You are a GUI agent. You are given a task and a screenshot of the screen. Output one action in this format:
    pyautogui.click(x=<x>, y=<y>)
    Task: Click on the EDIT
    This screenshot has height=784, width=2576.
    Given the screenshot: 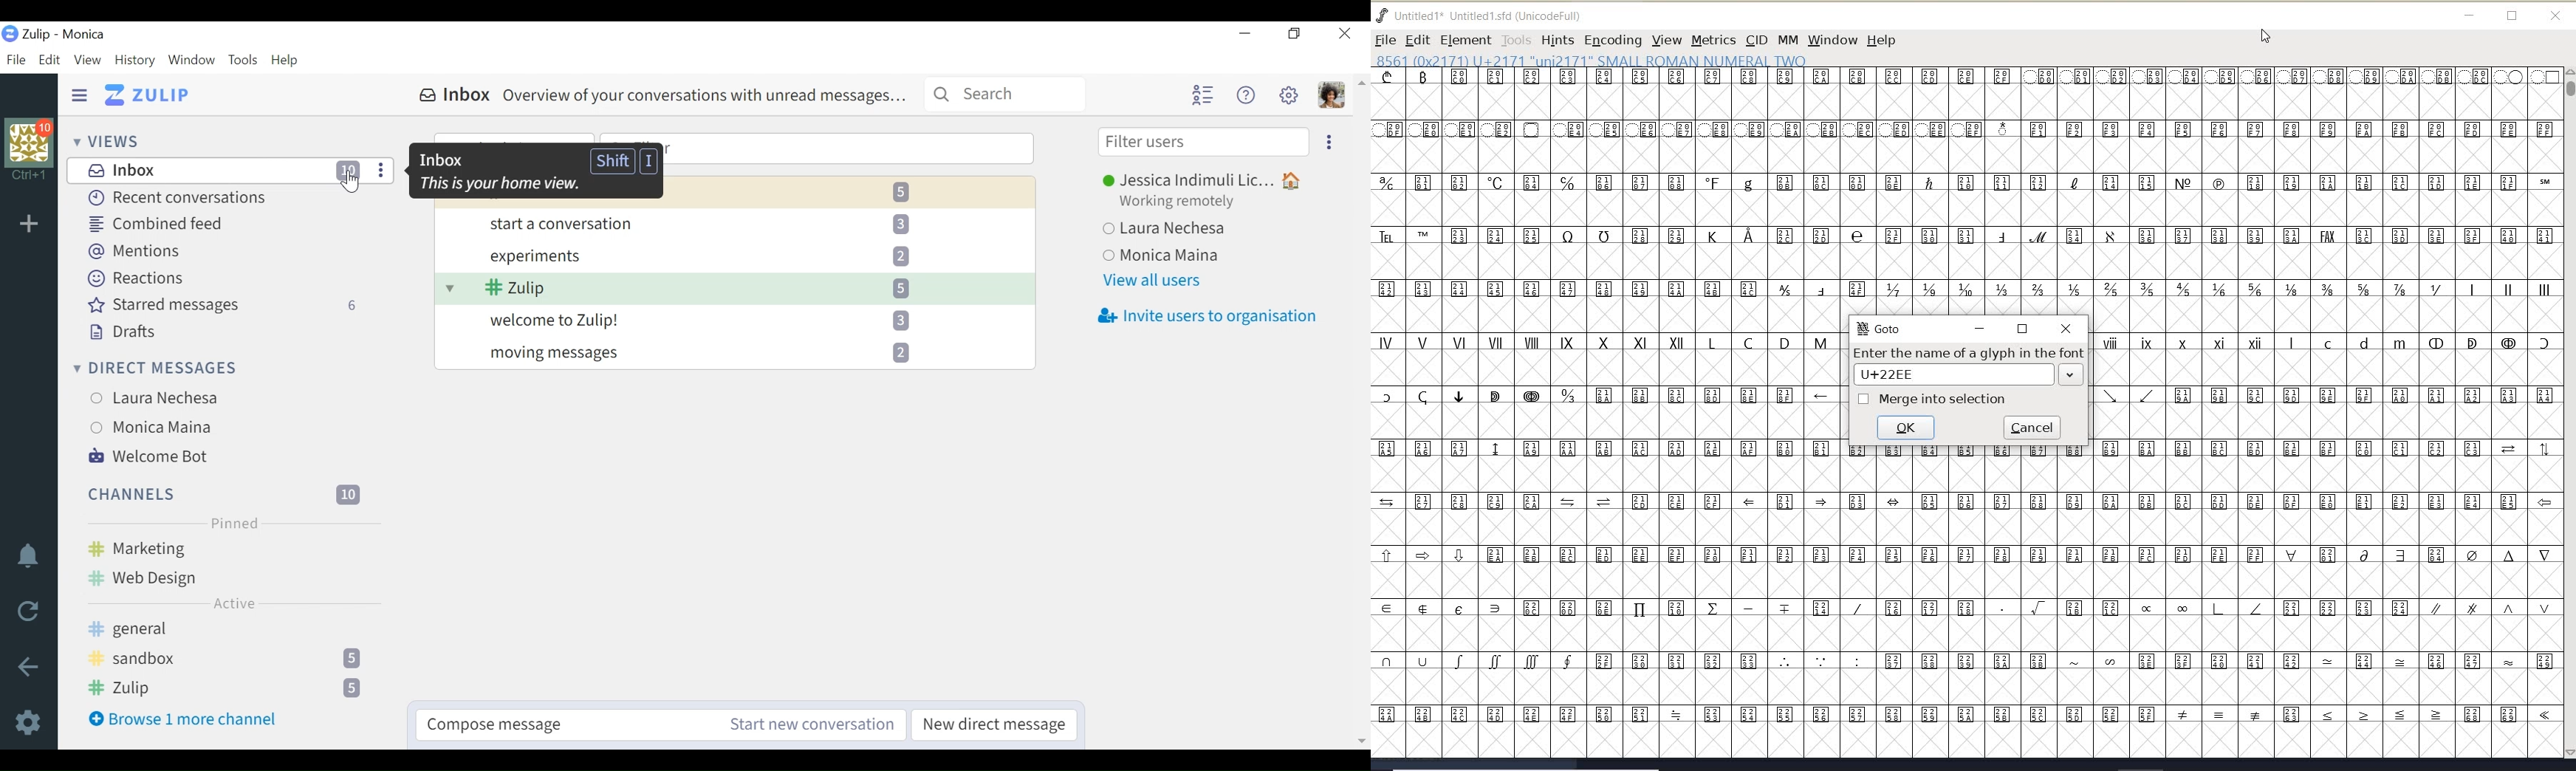 What is the action you would take?
    pyautogui.click(x=1417, y=40)
    